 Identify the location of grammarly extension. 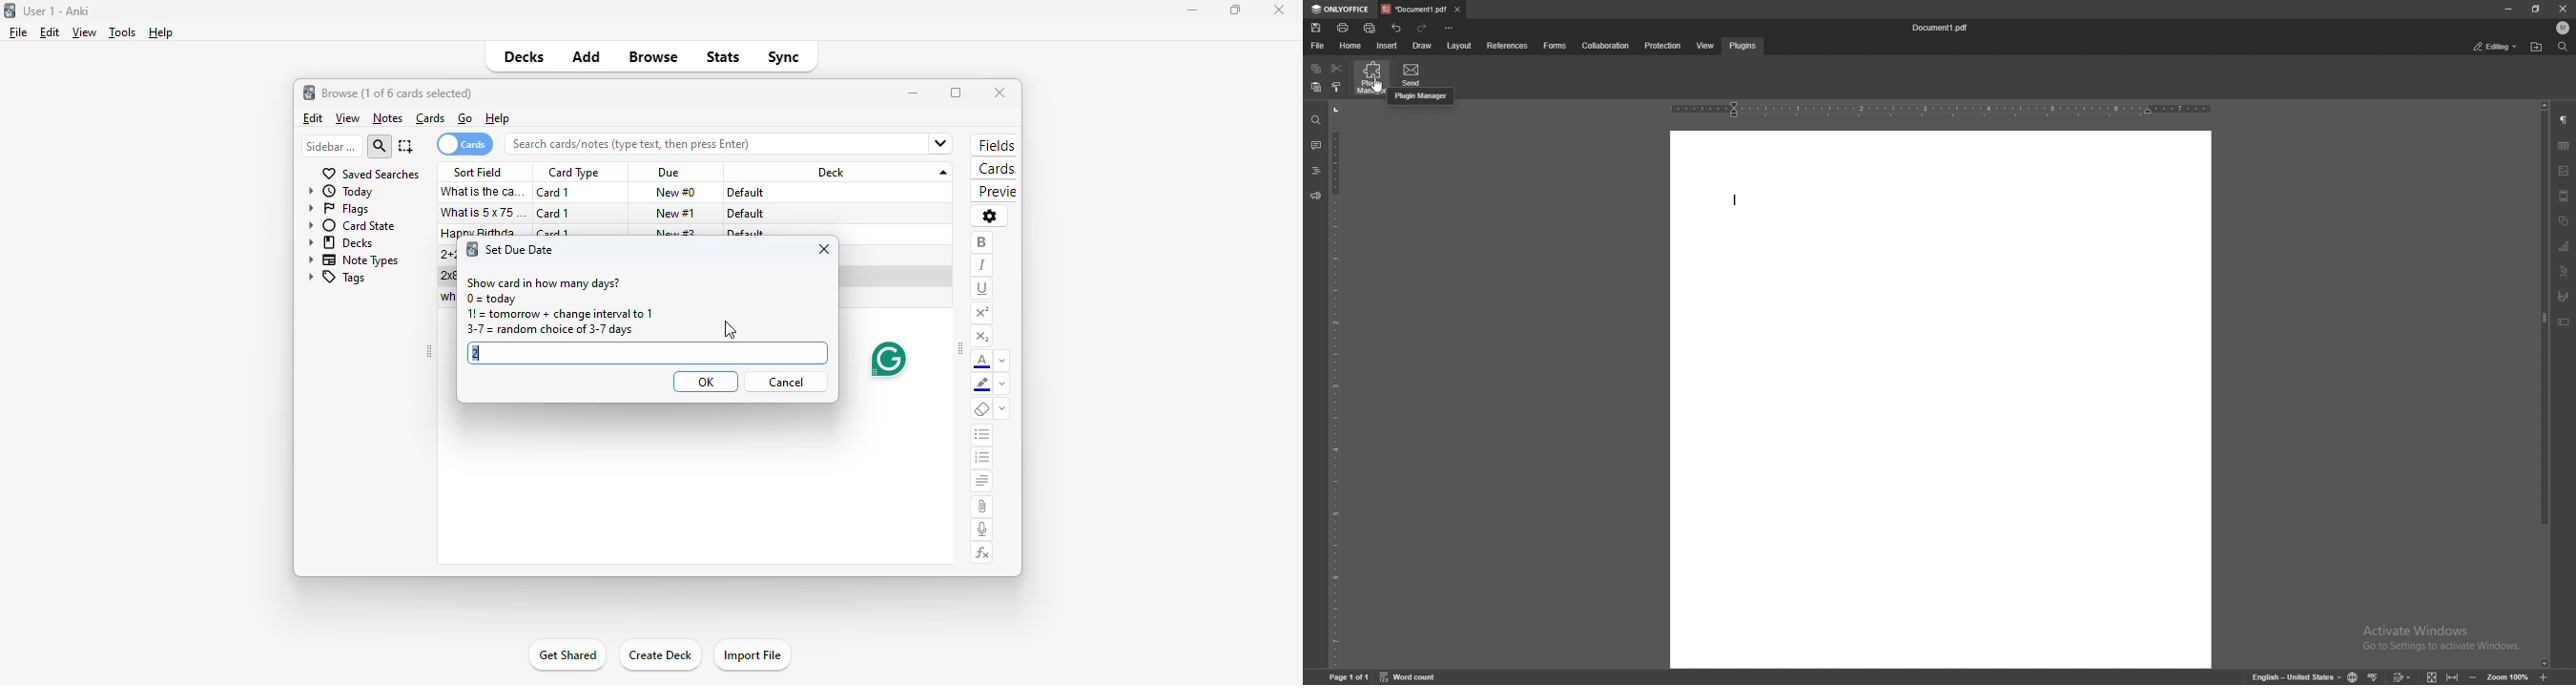
(886, 359).